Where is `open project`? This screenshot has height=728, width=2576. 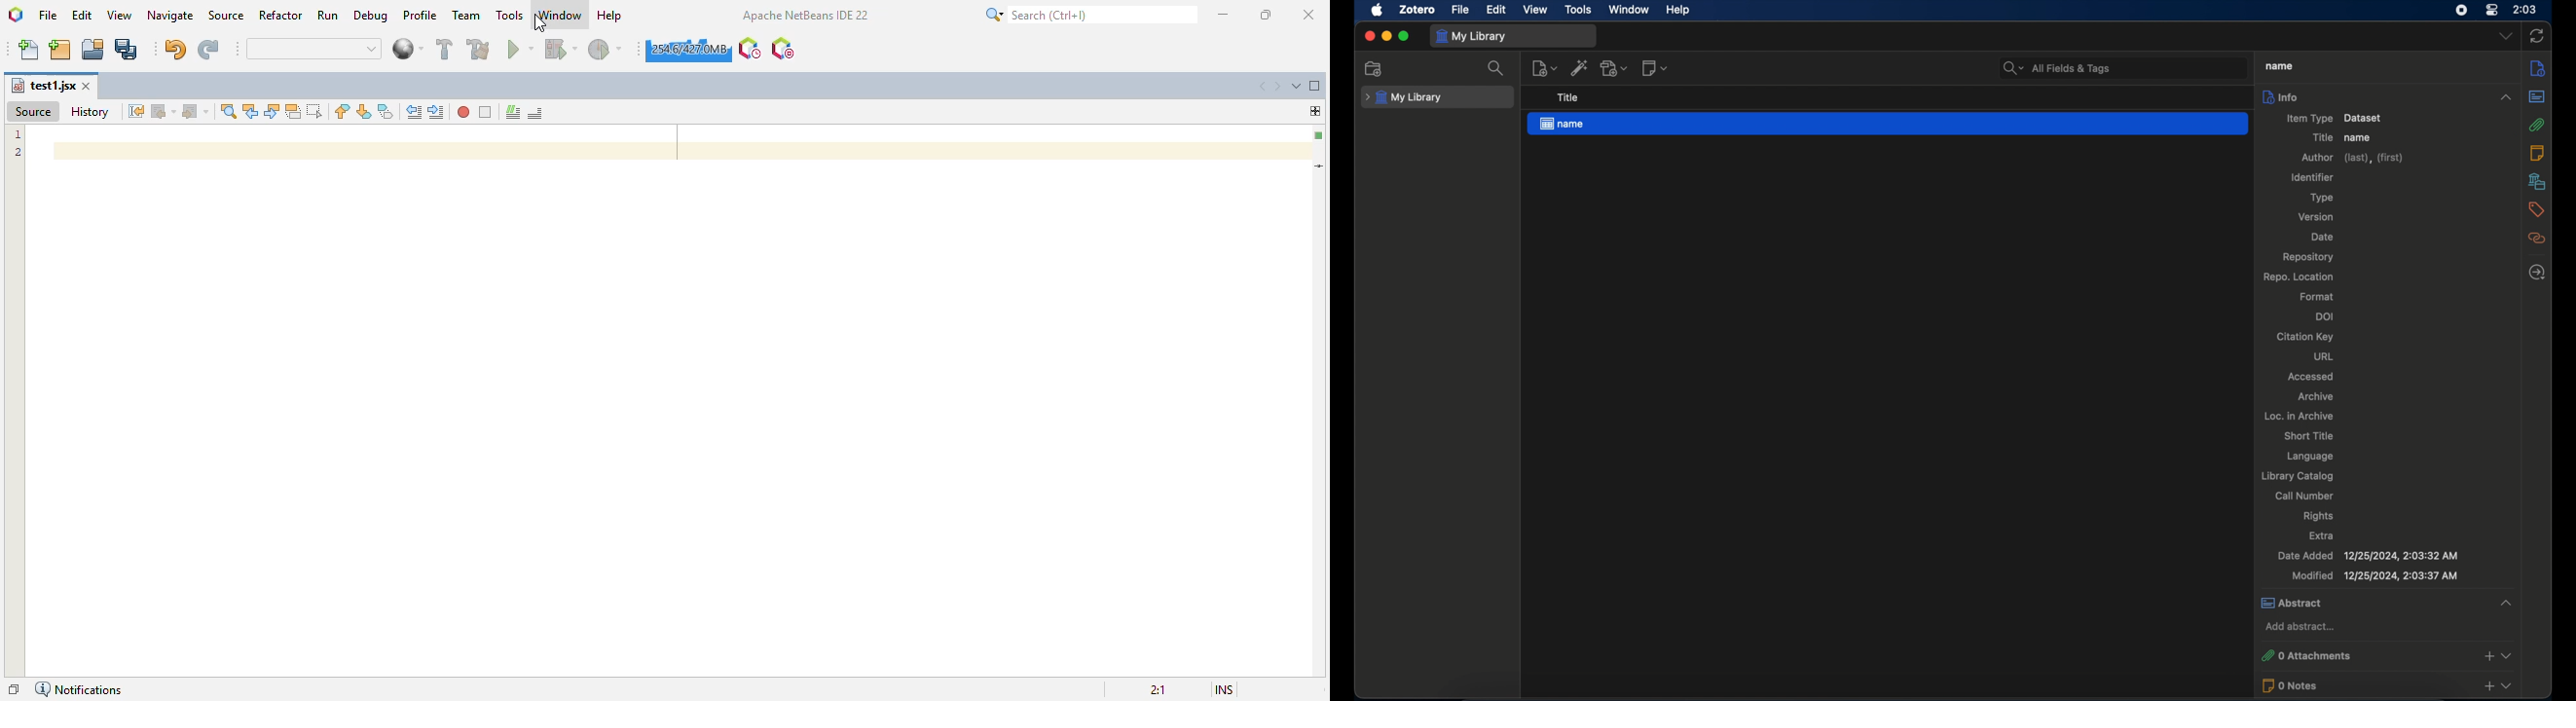 open project is located at coordinates (92, 49).